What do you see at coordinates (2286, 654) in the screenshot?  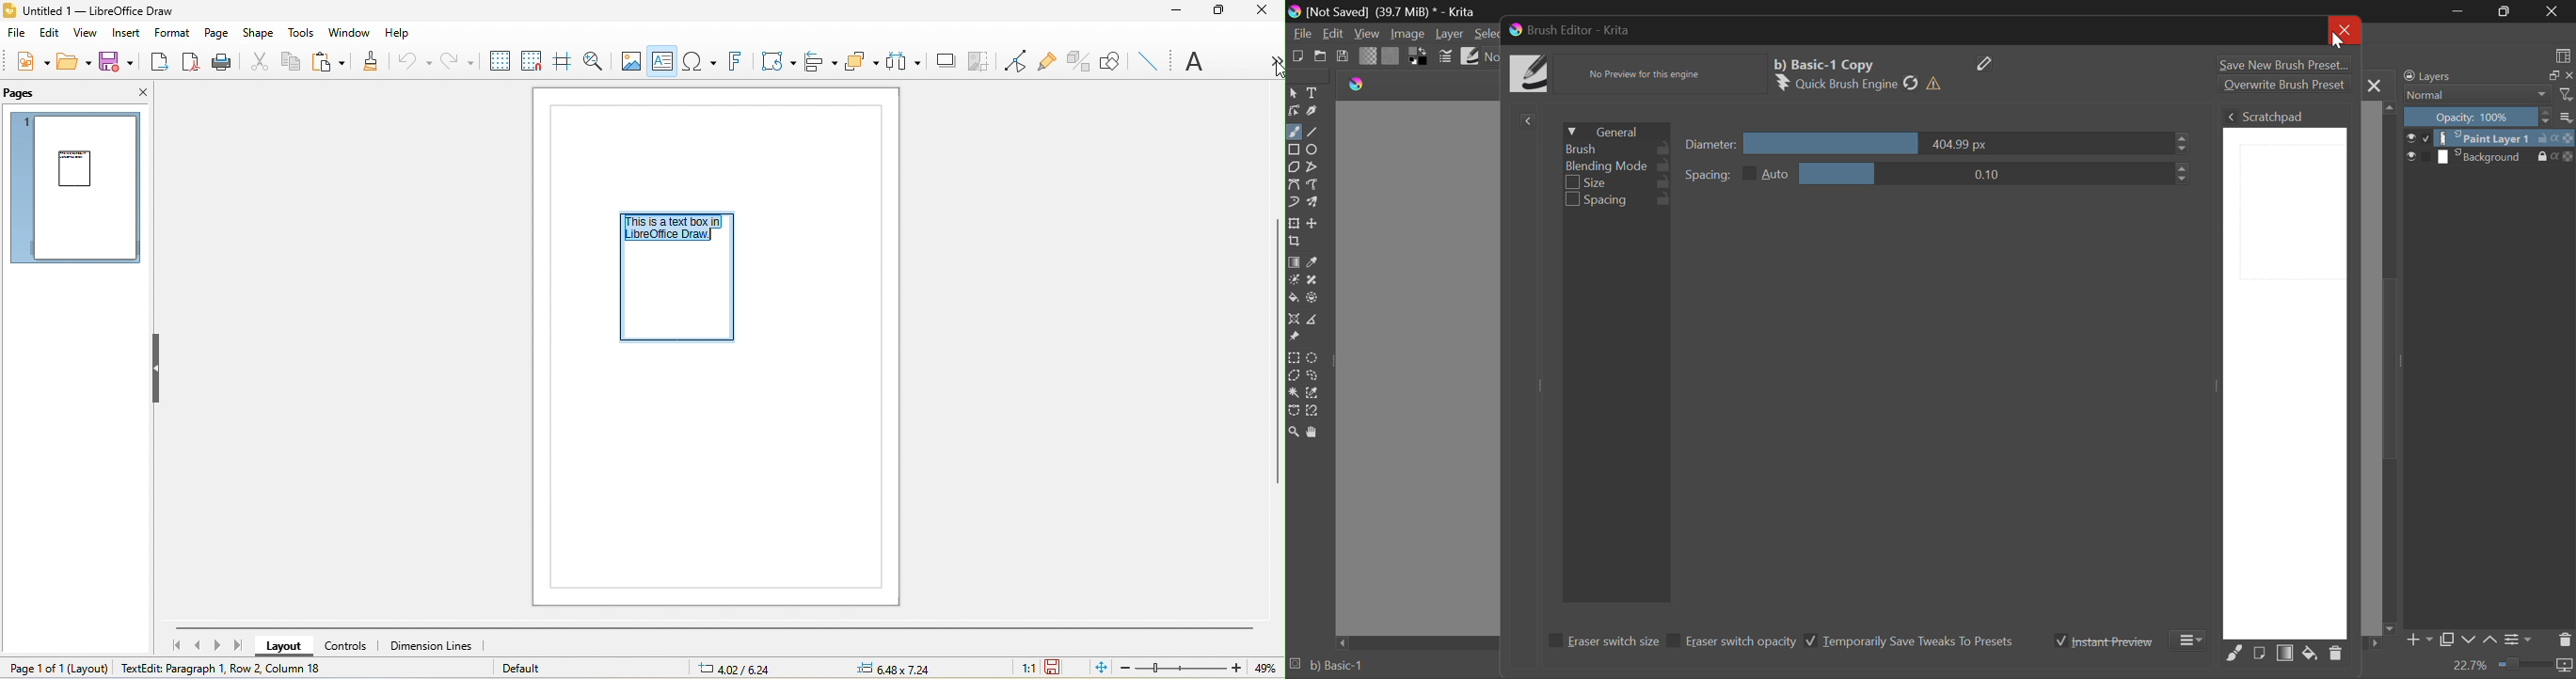 I see `Fill Area with Gradient` at bounding box center [2286, 654].